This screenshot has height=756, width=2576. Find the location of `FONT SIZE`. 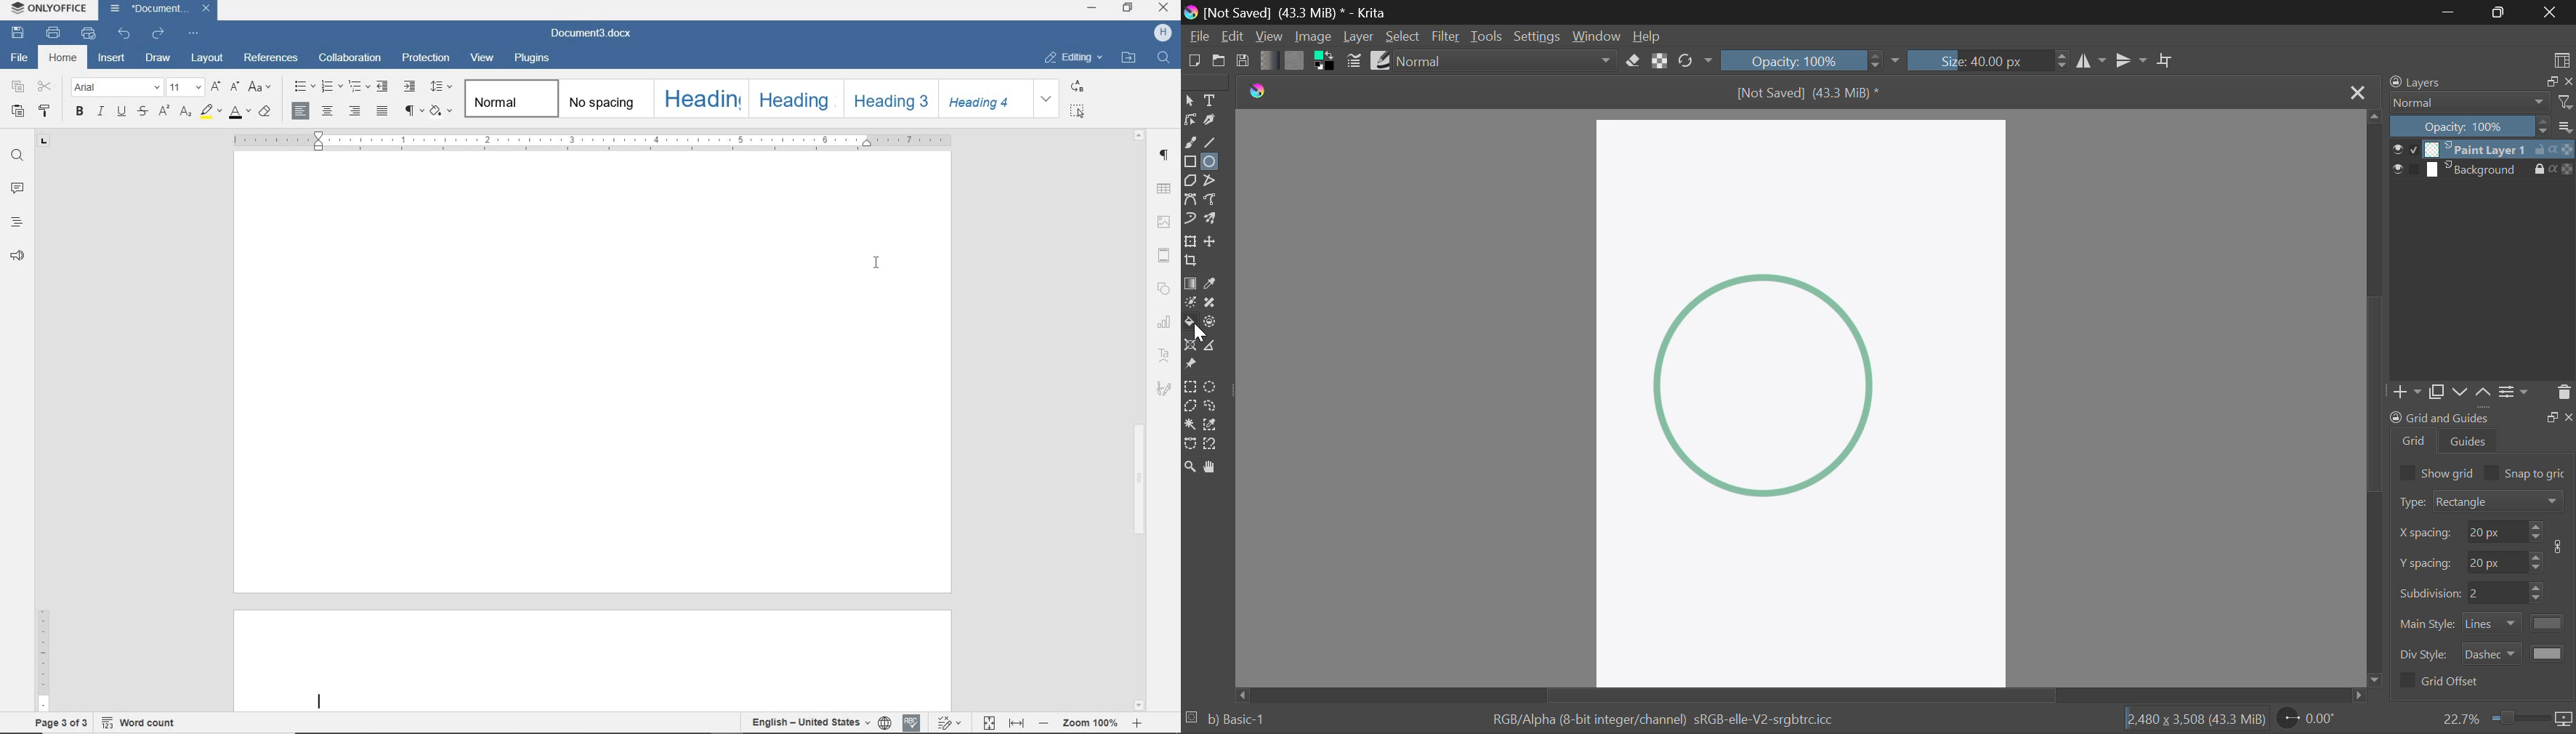

FONT SIZE is located at coordinates (184, 87).